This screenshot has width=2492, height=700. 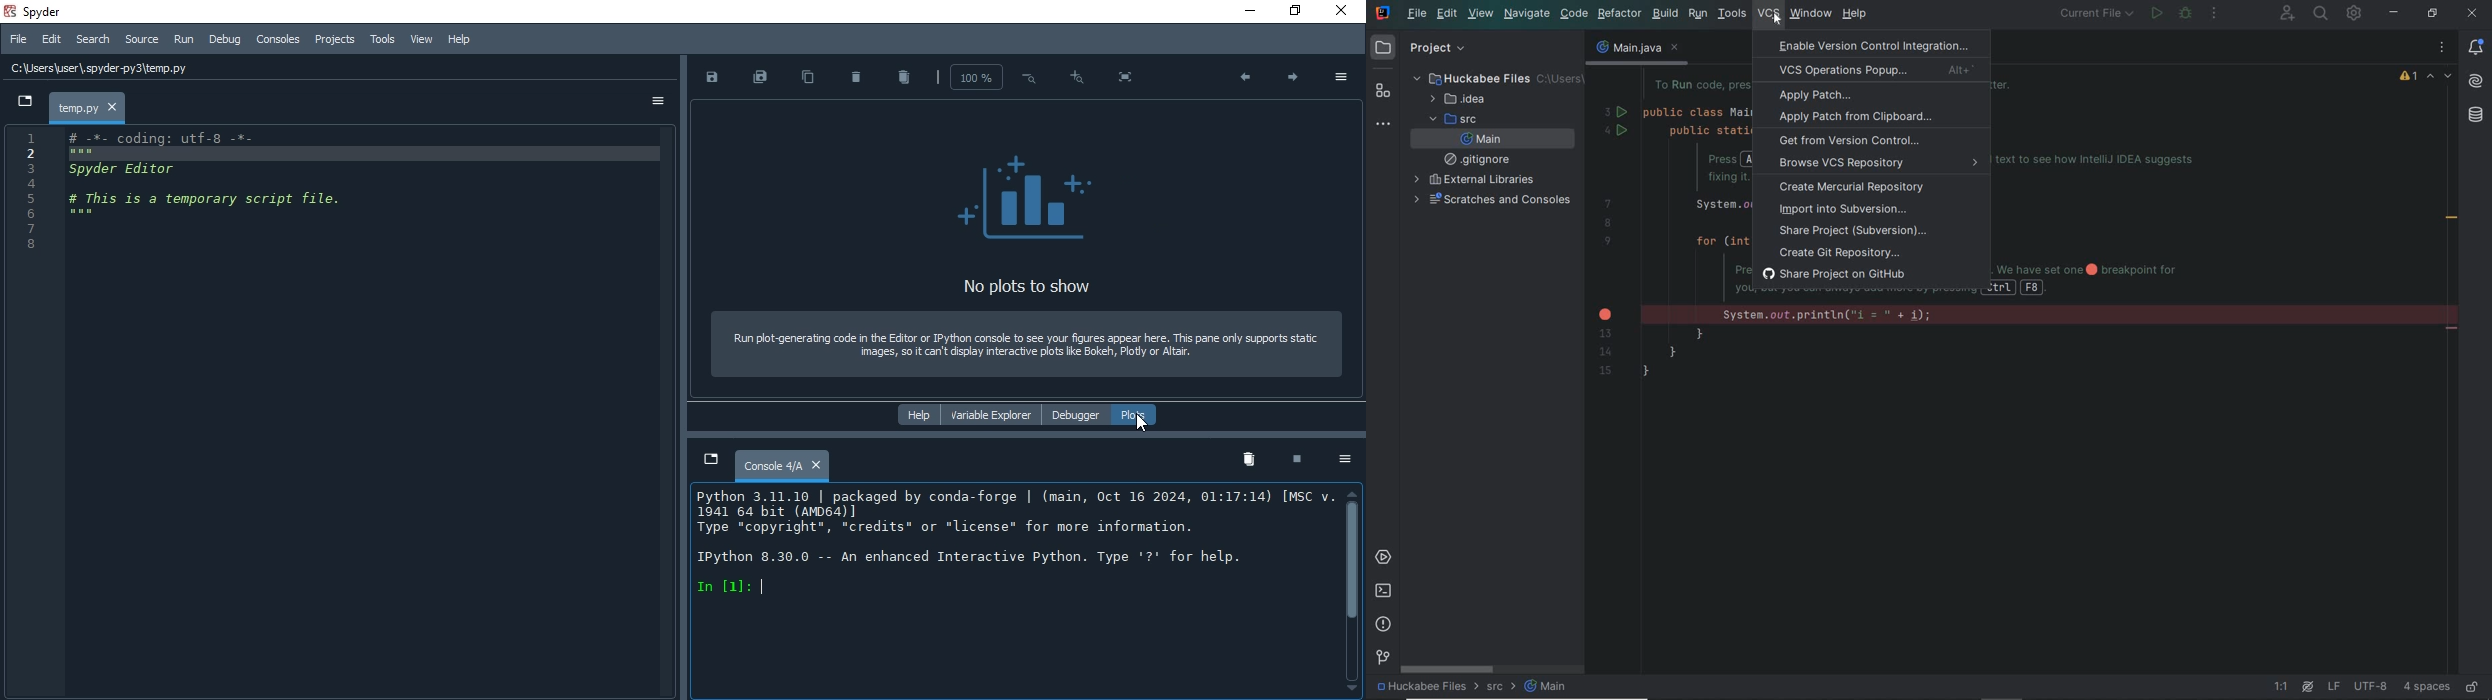 What do you see at coordinates (1133, 414) in the screenshot?
I see `plots` at bounding box center [1133, 414].